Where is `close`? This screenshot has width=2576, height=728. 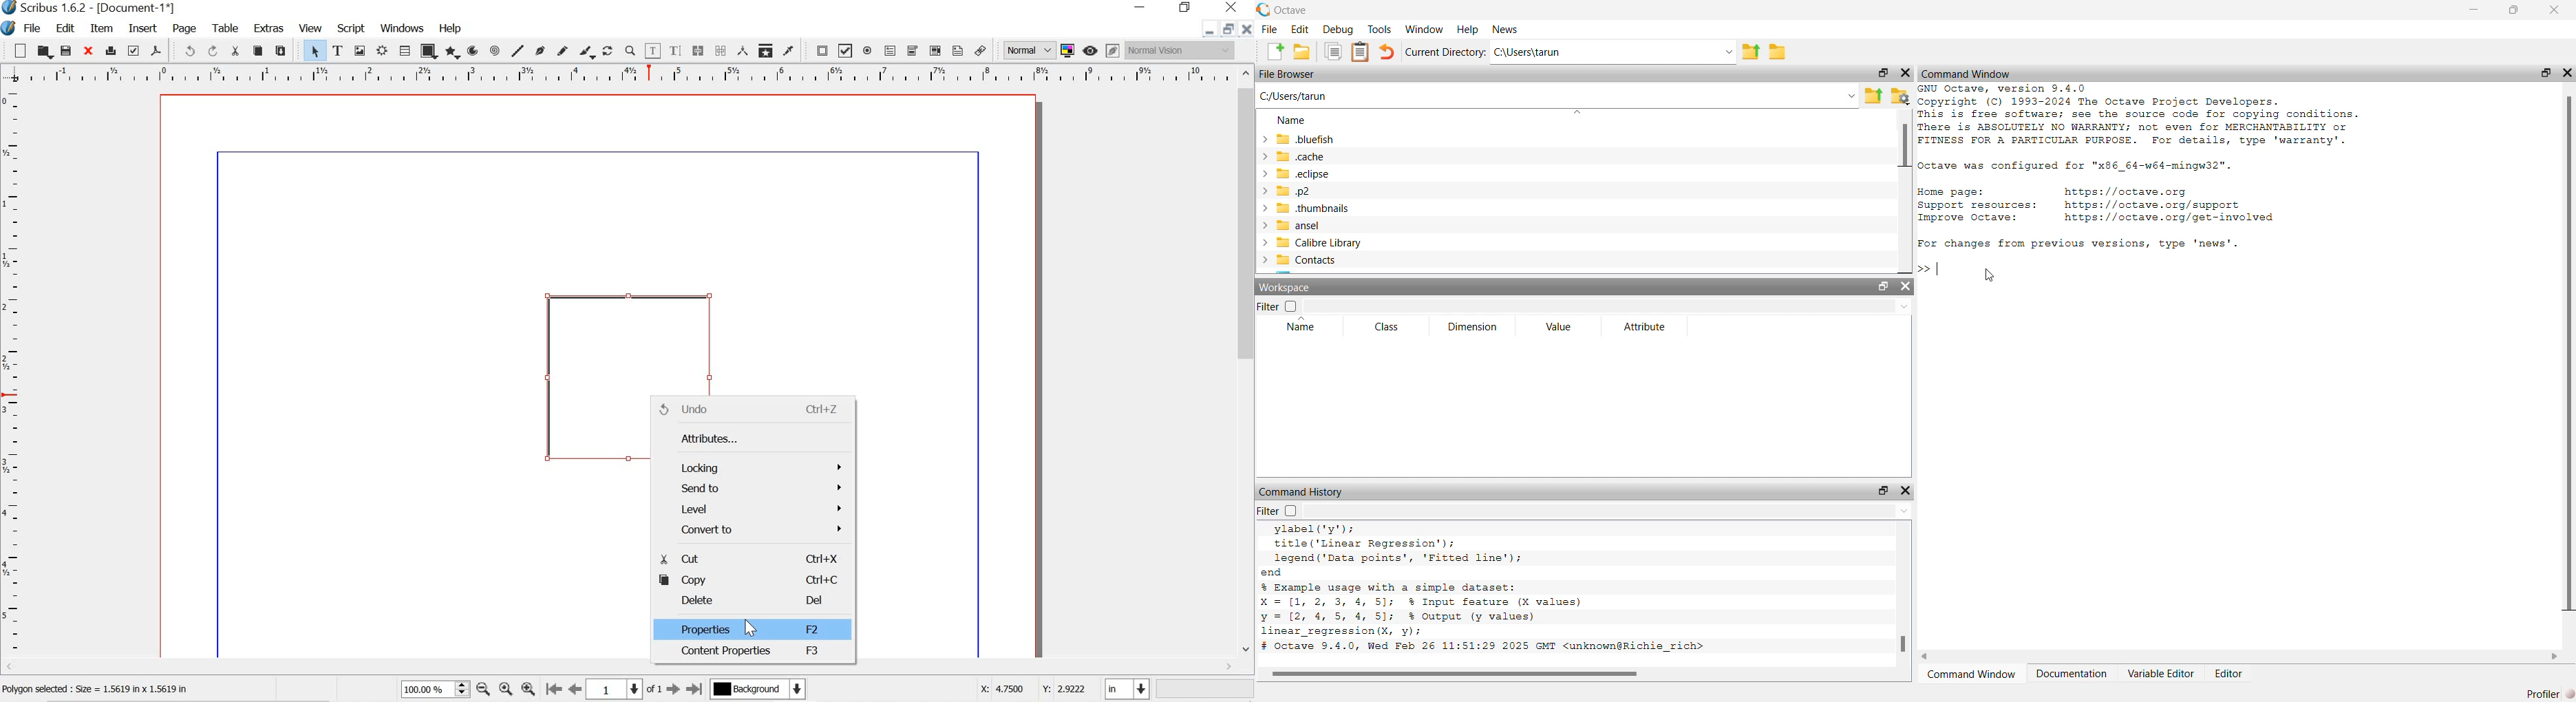
close is located at coordinates (1246, 31).